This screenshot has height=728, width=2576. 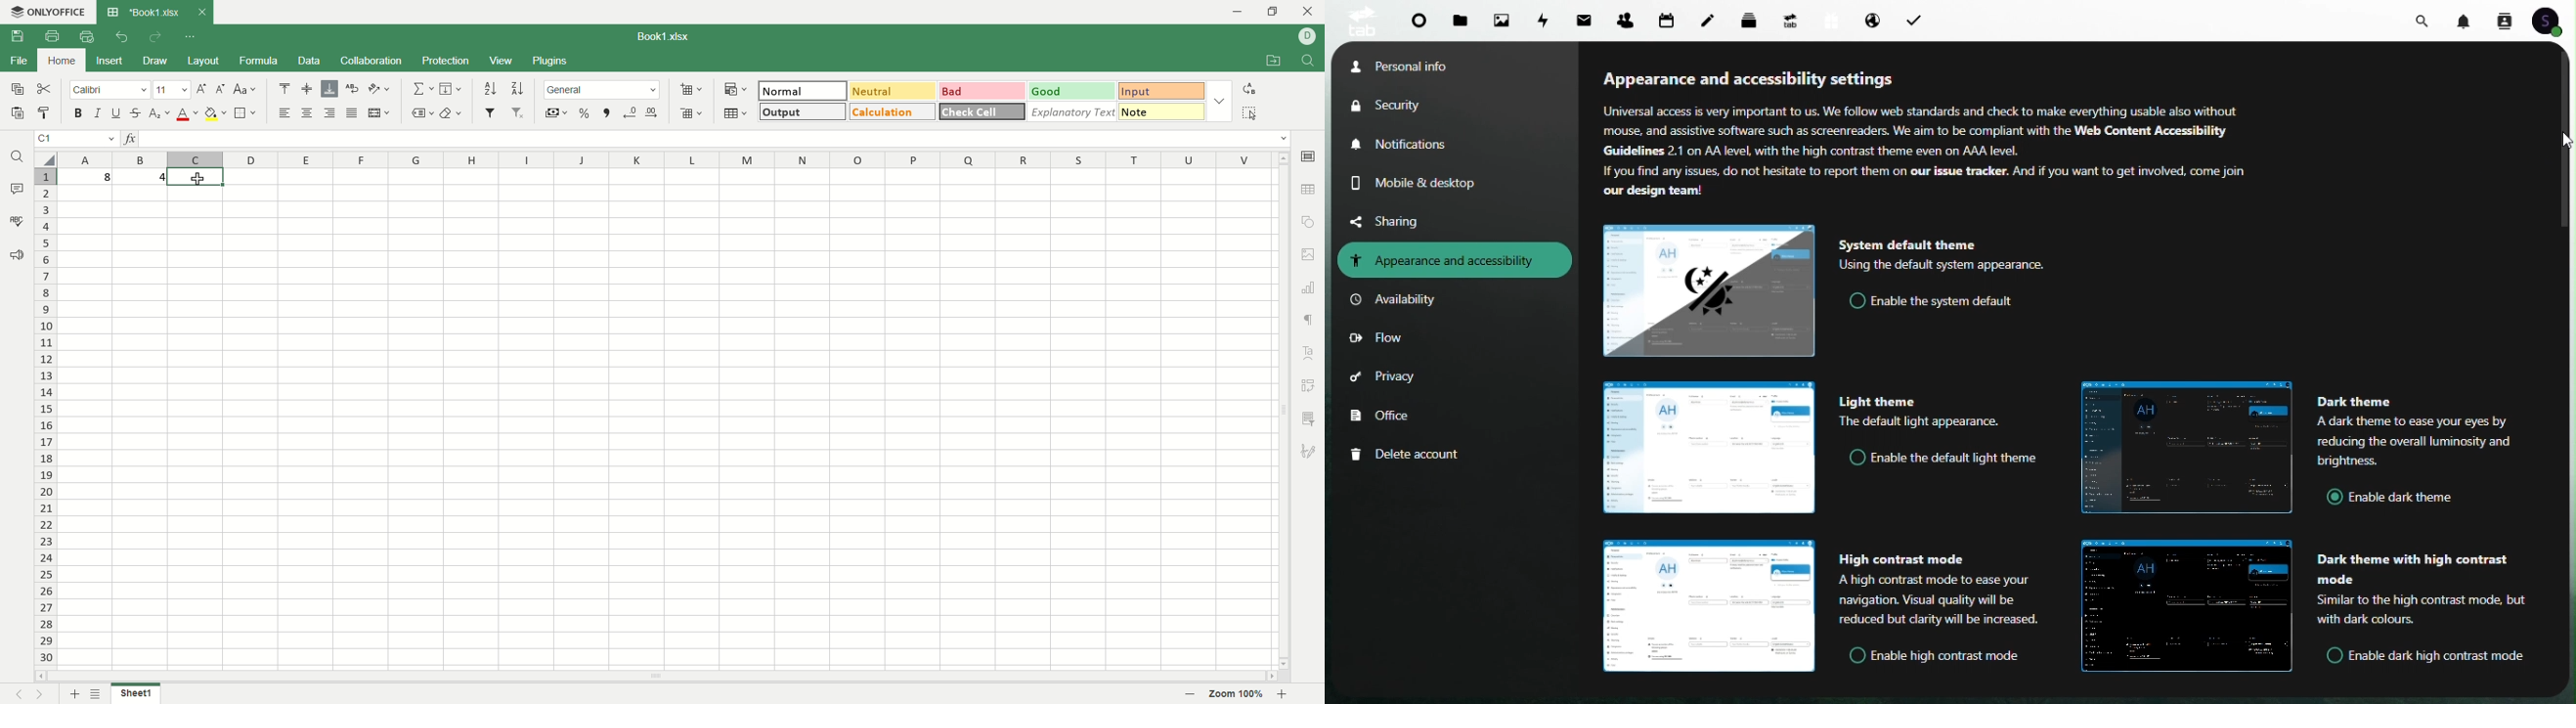 What do you see at coordinates (1376, 340) in the screenshot?
I see `flow` at bounding box center [1376, 340].